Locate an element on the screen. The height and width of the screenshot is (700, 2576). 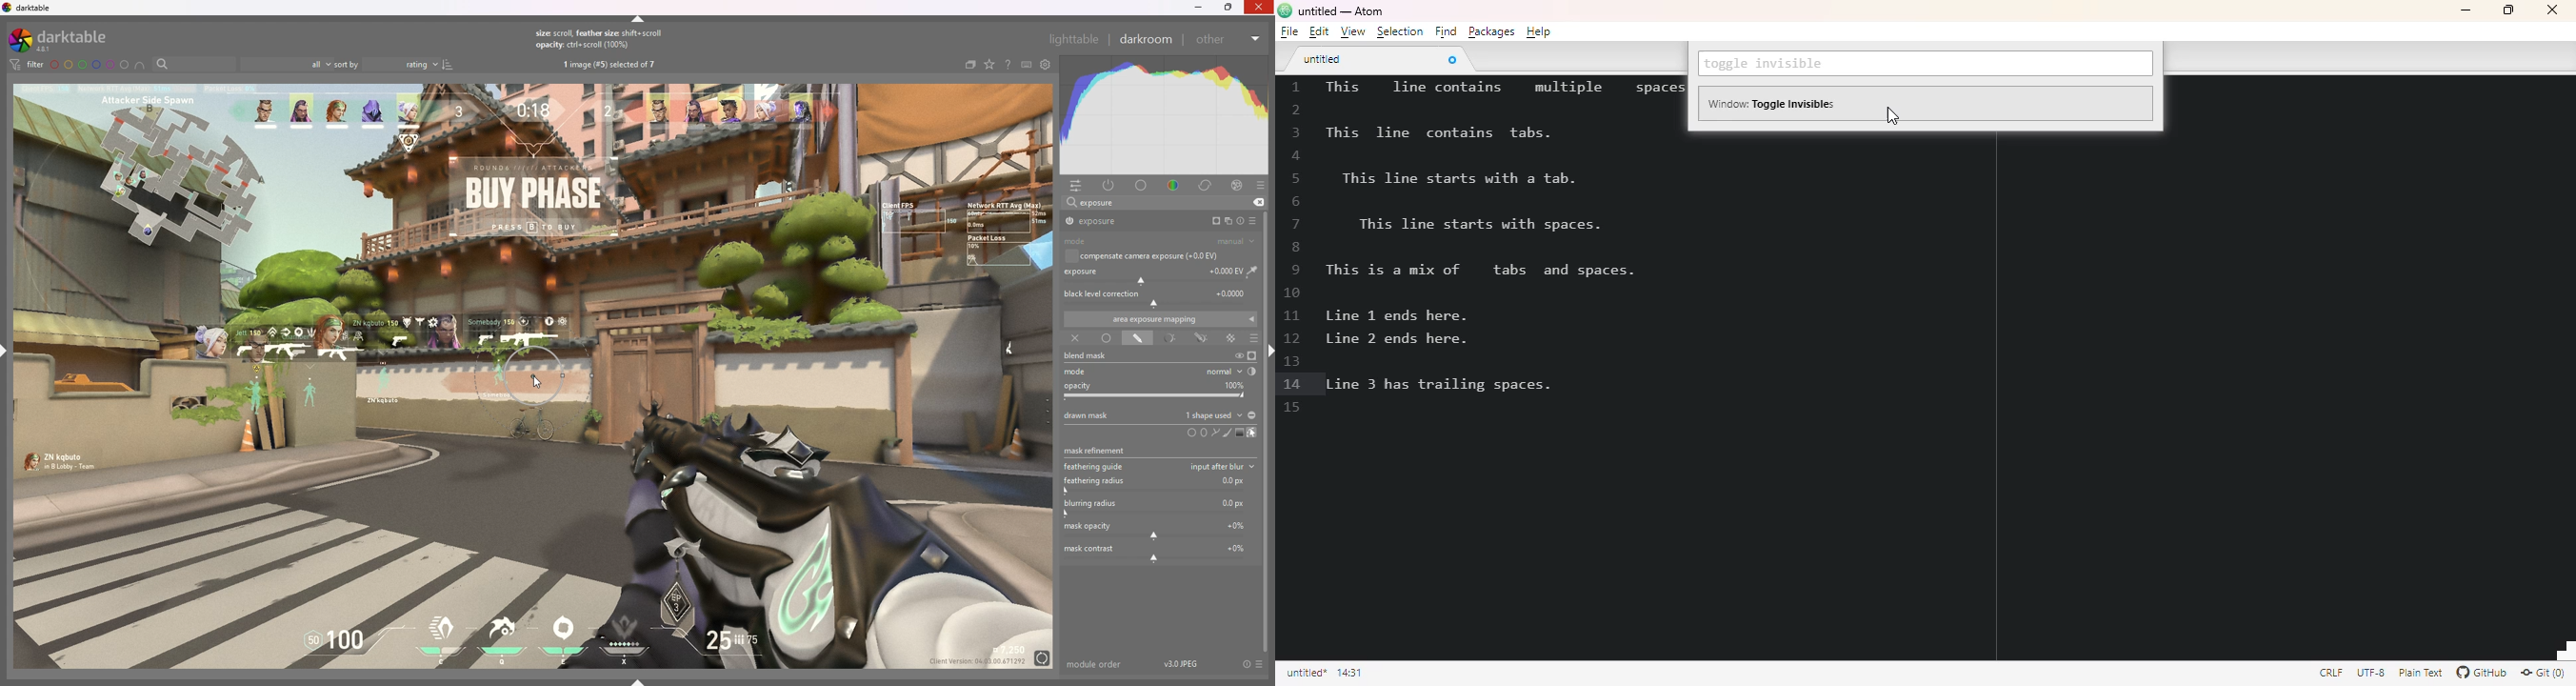
active module is located at coordinates (1111, 186).